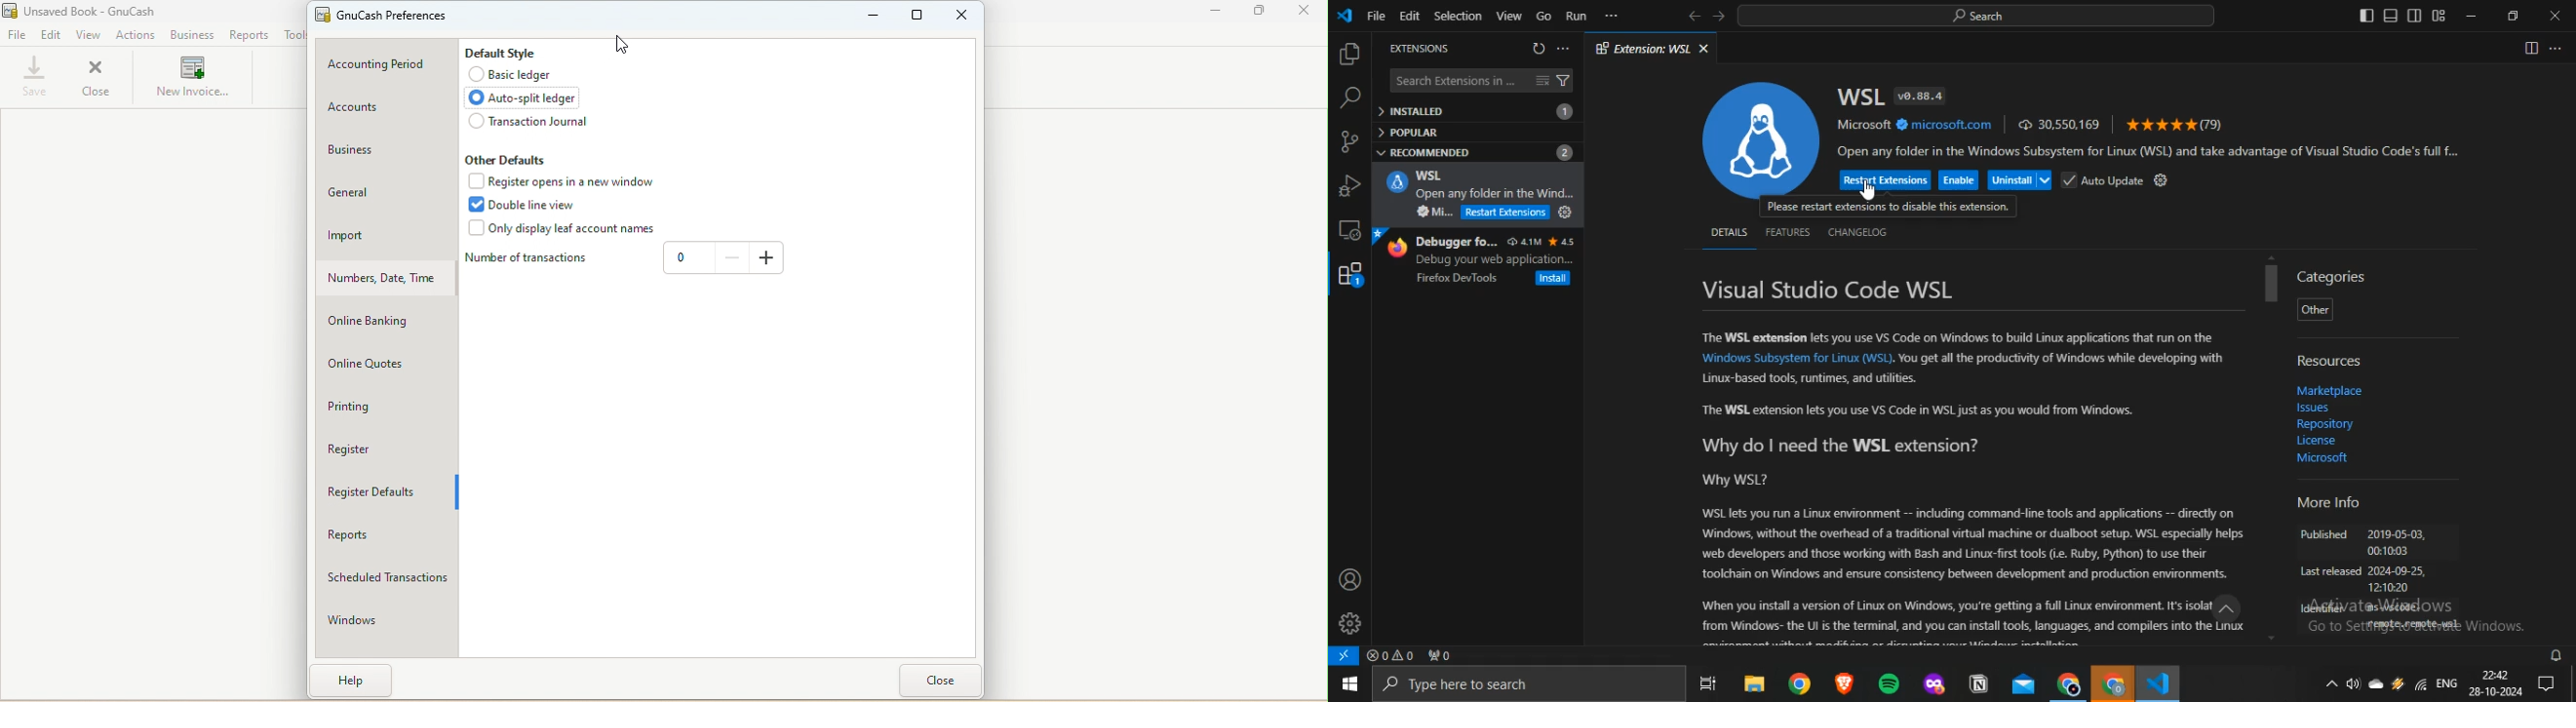  What do you see at coordinates (1349, 186) in the screenshot?
I see `run and debug` at bounding box center [1349, 186].